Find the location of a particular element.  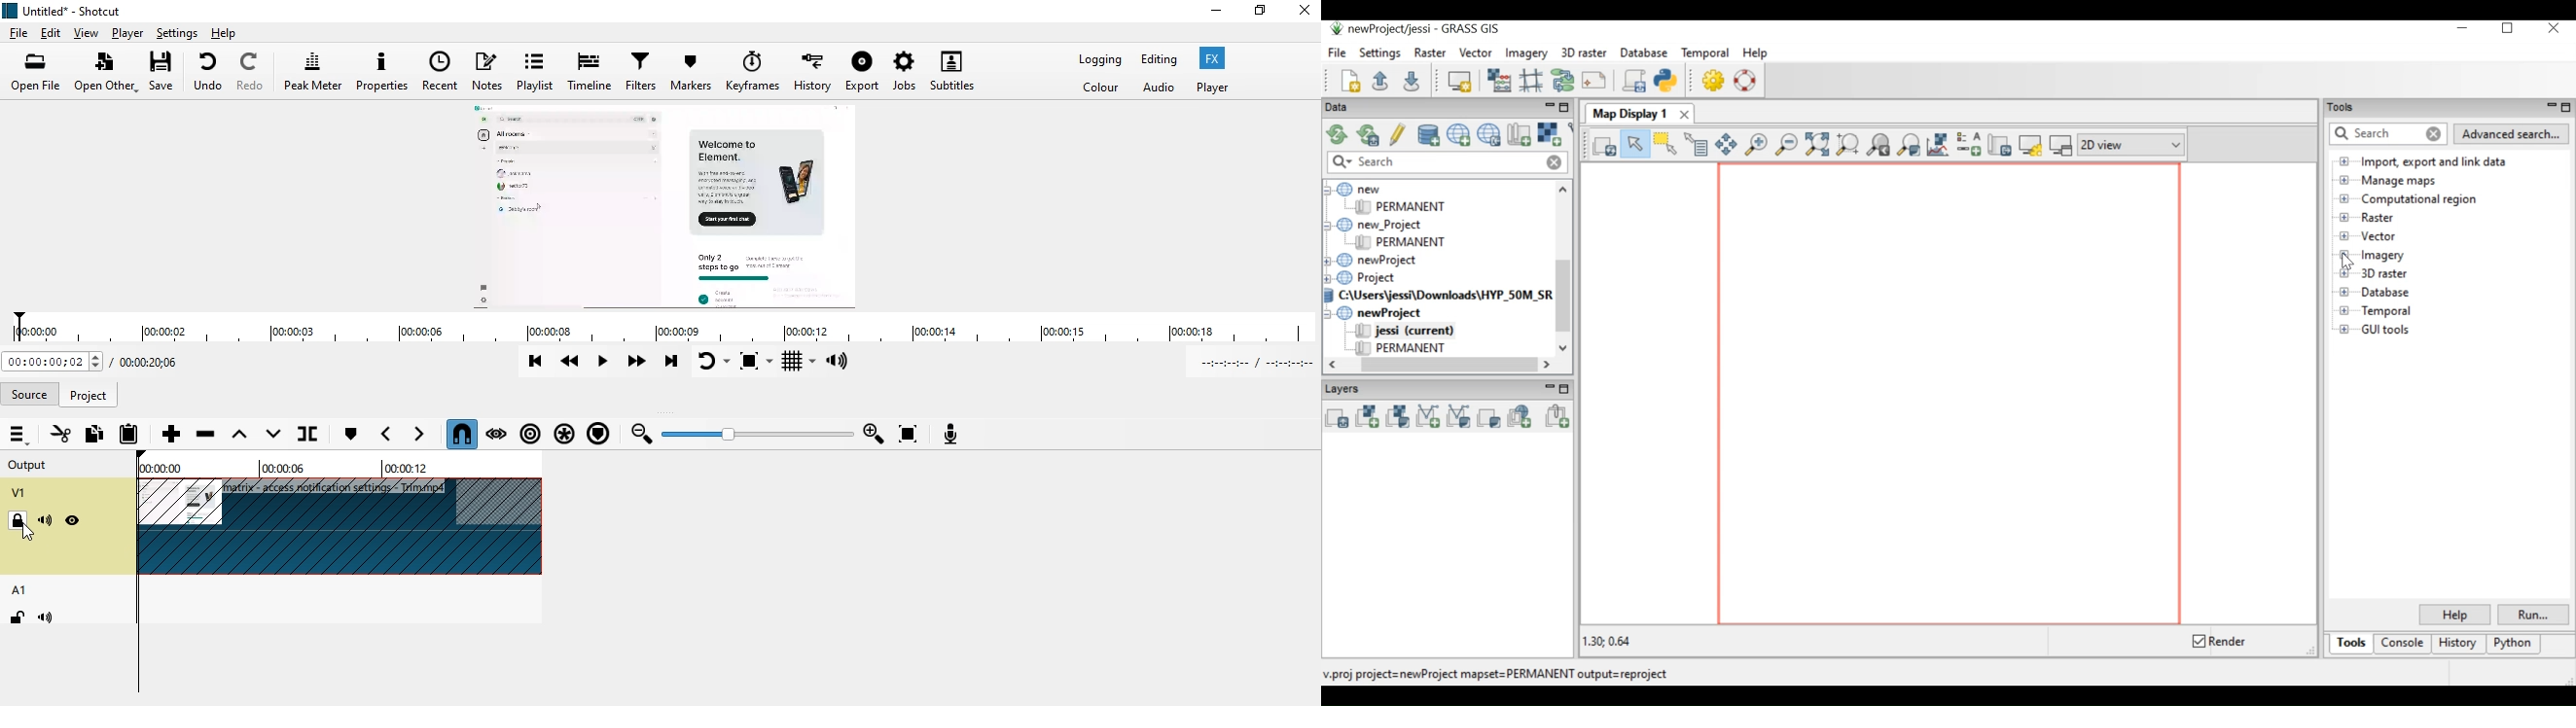

zoom out is located at coordinates (642, 436).